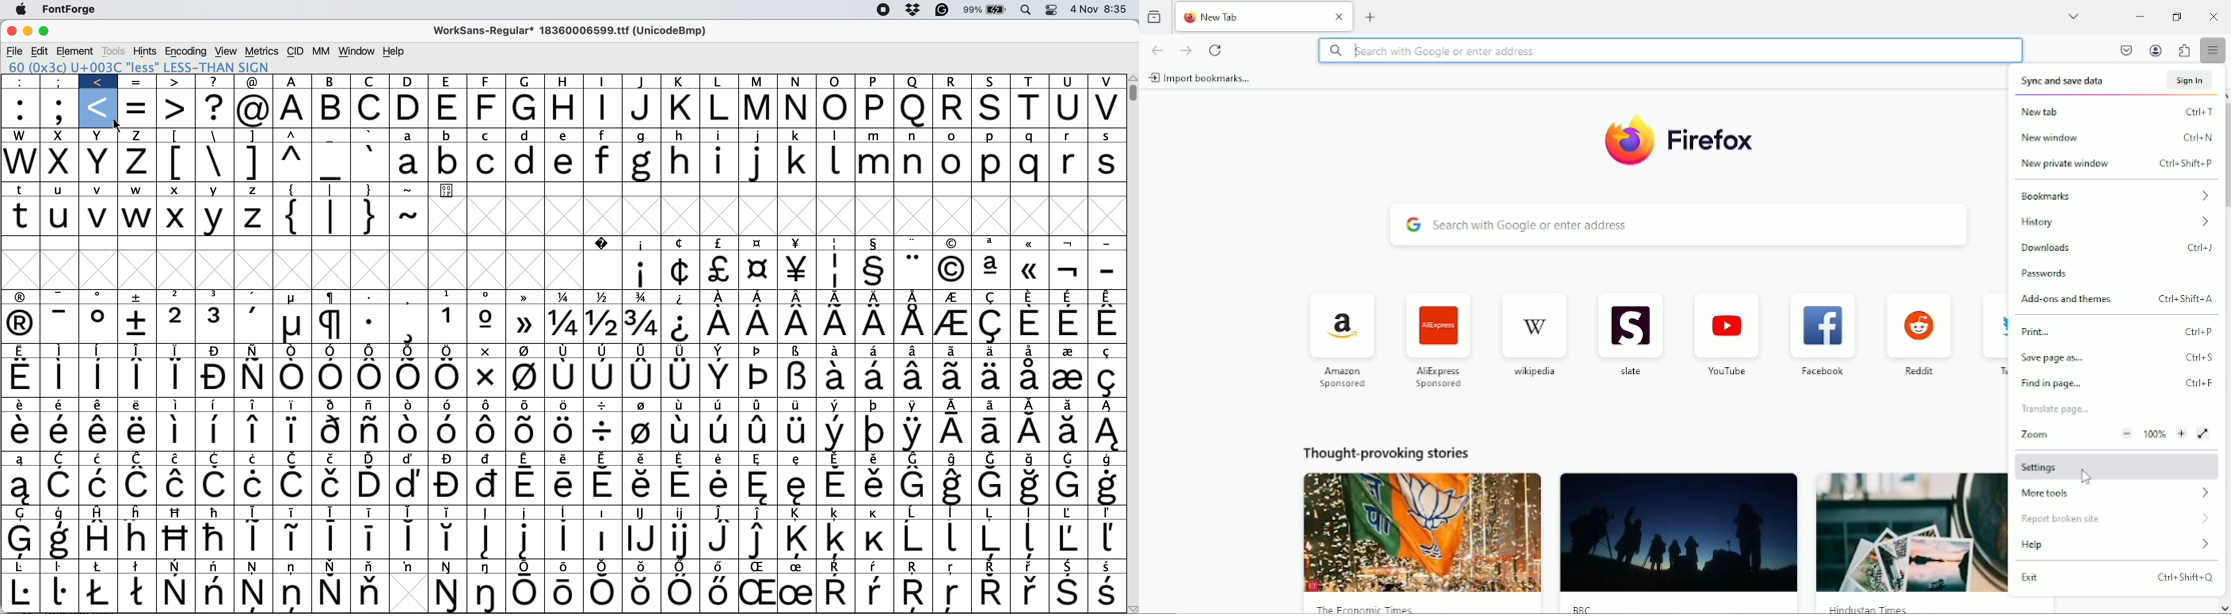 The image size is (2240, 616). Describe the element at coordinates (177, 593) in the screenshot. I see `Symbol` at that location.